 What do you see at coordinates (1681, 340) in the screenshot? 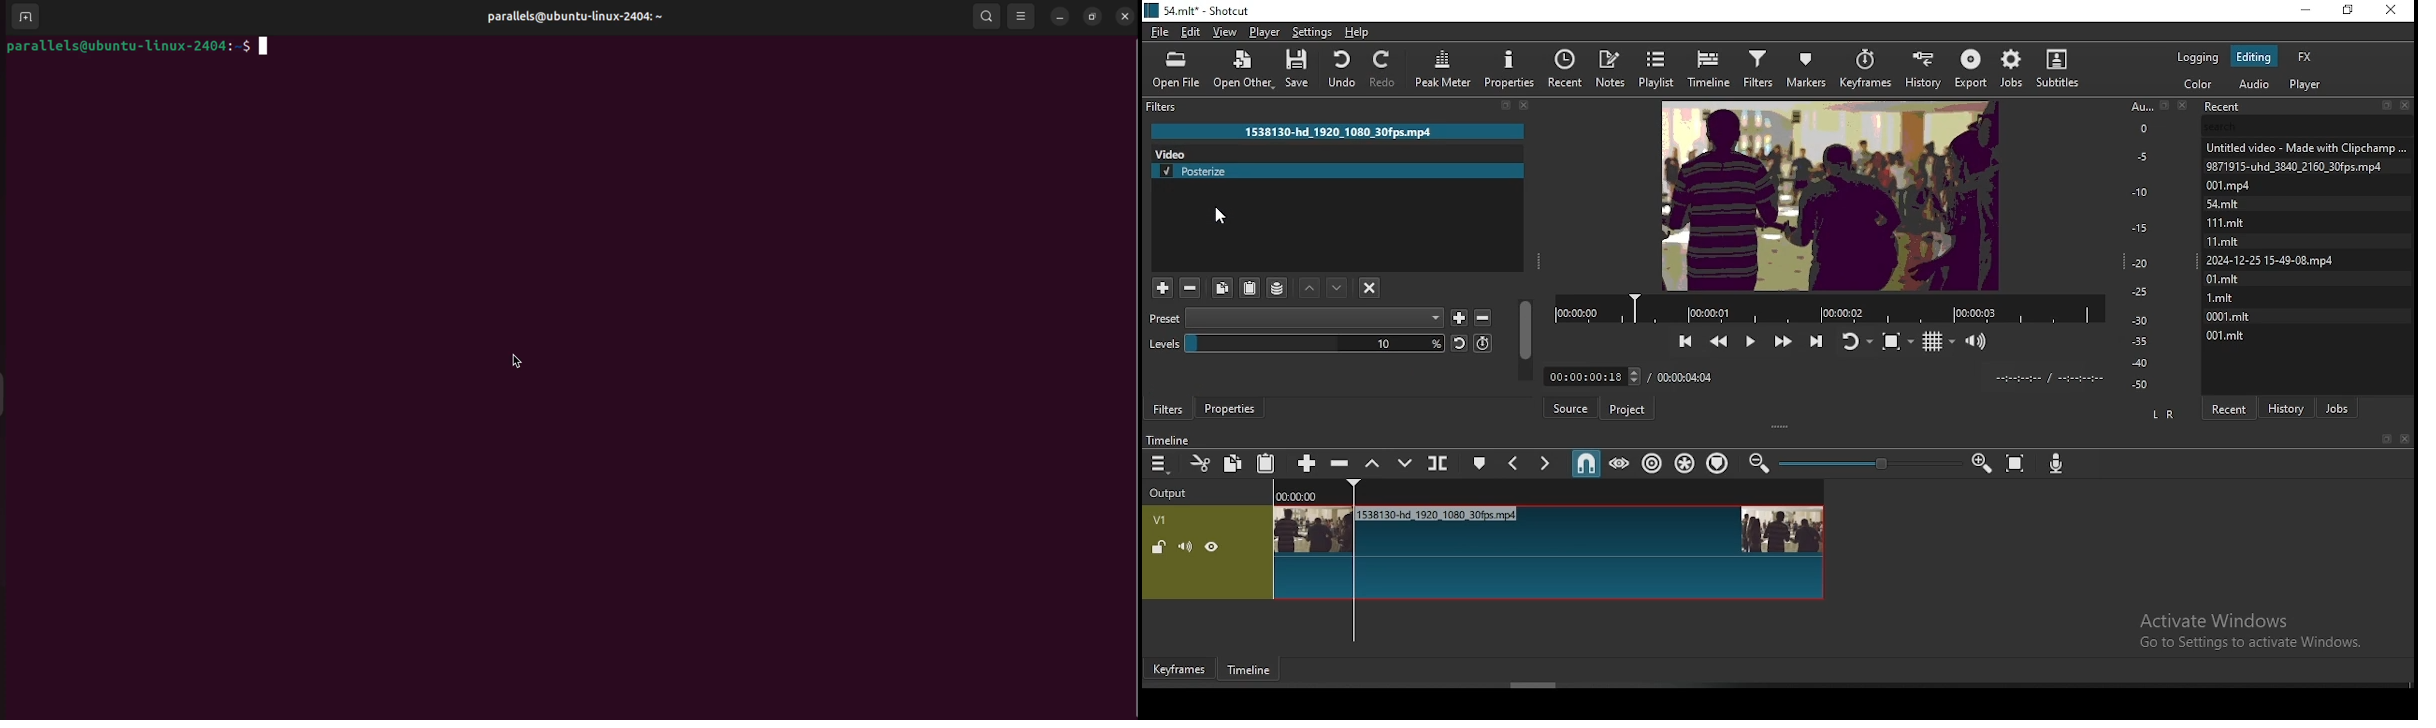
I see `skip to the previous point` at bounding box center [1681, 340].